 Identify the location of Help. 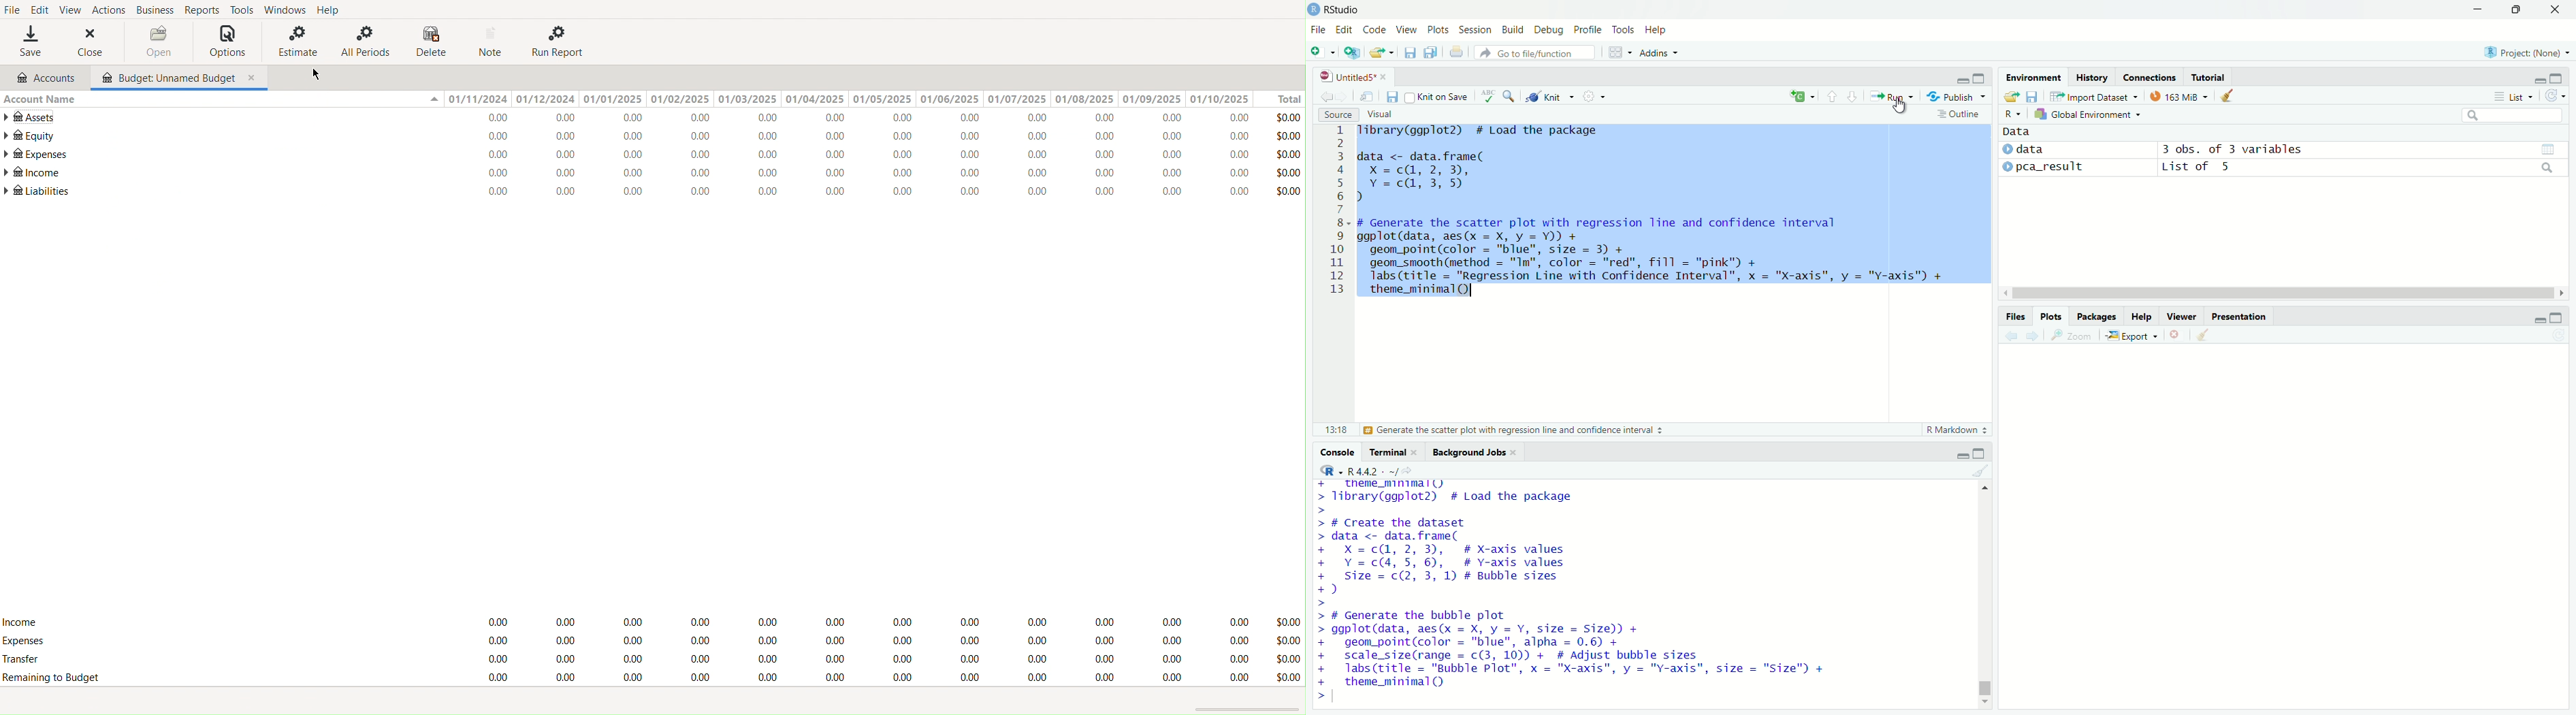
(2142, 316).